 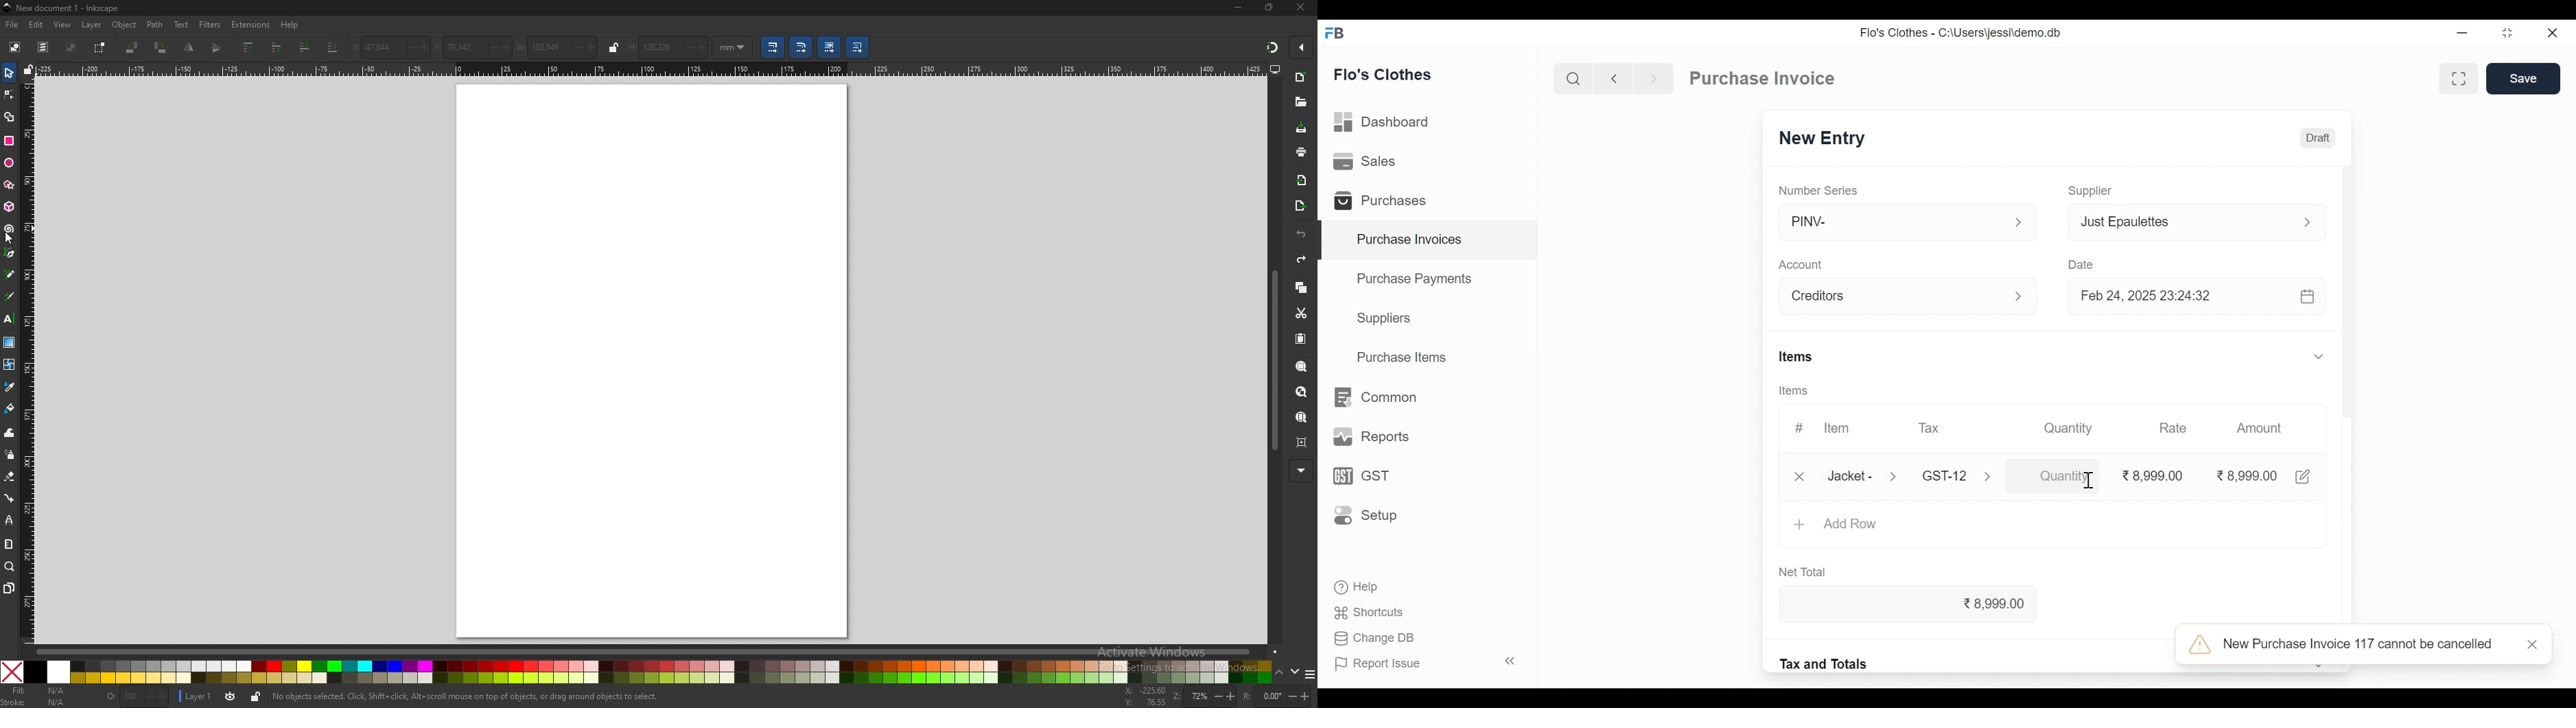 I want to click on Dashboard, so click(x=1388, y=123).